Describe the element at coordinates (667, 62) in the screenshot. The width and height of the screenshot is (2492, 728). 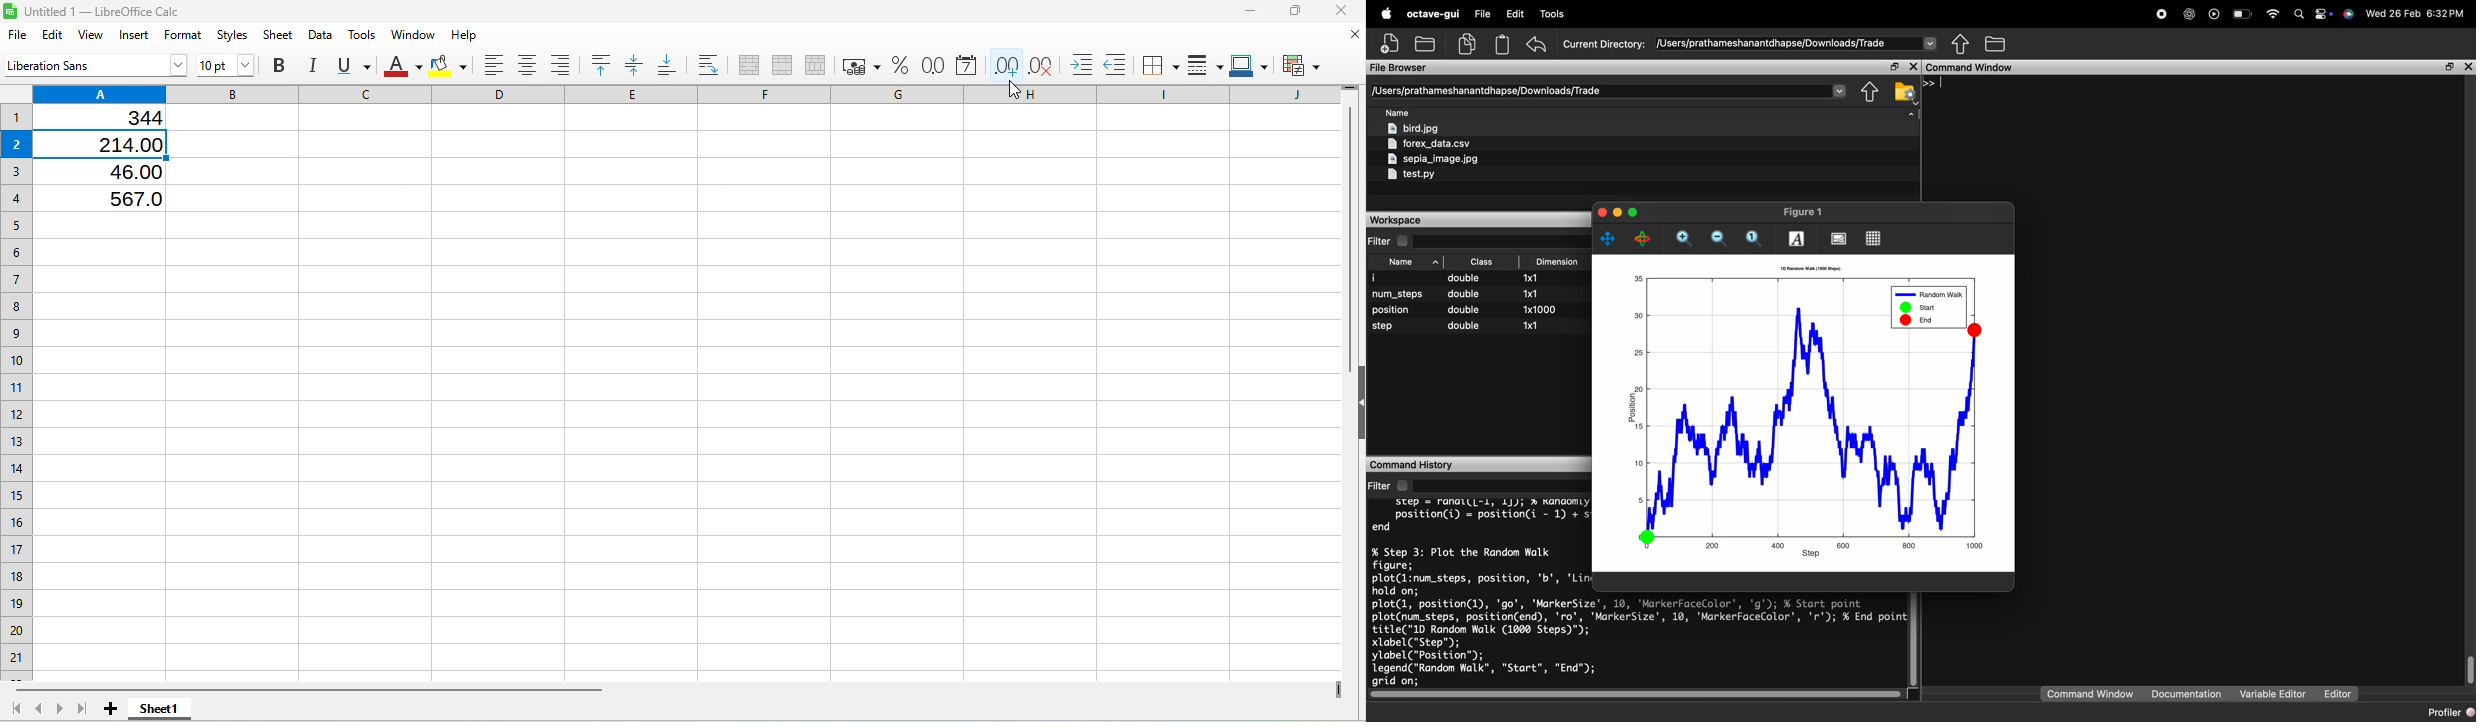
I see `Align bottom` at that location.